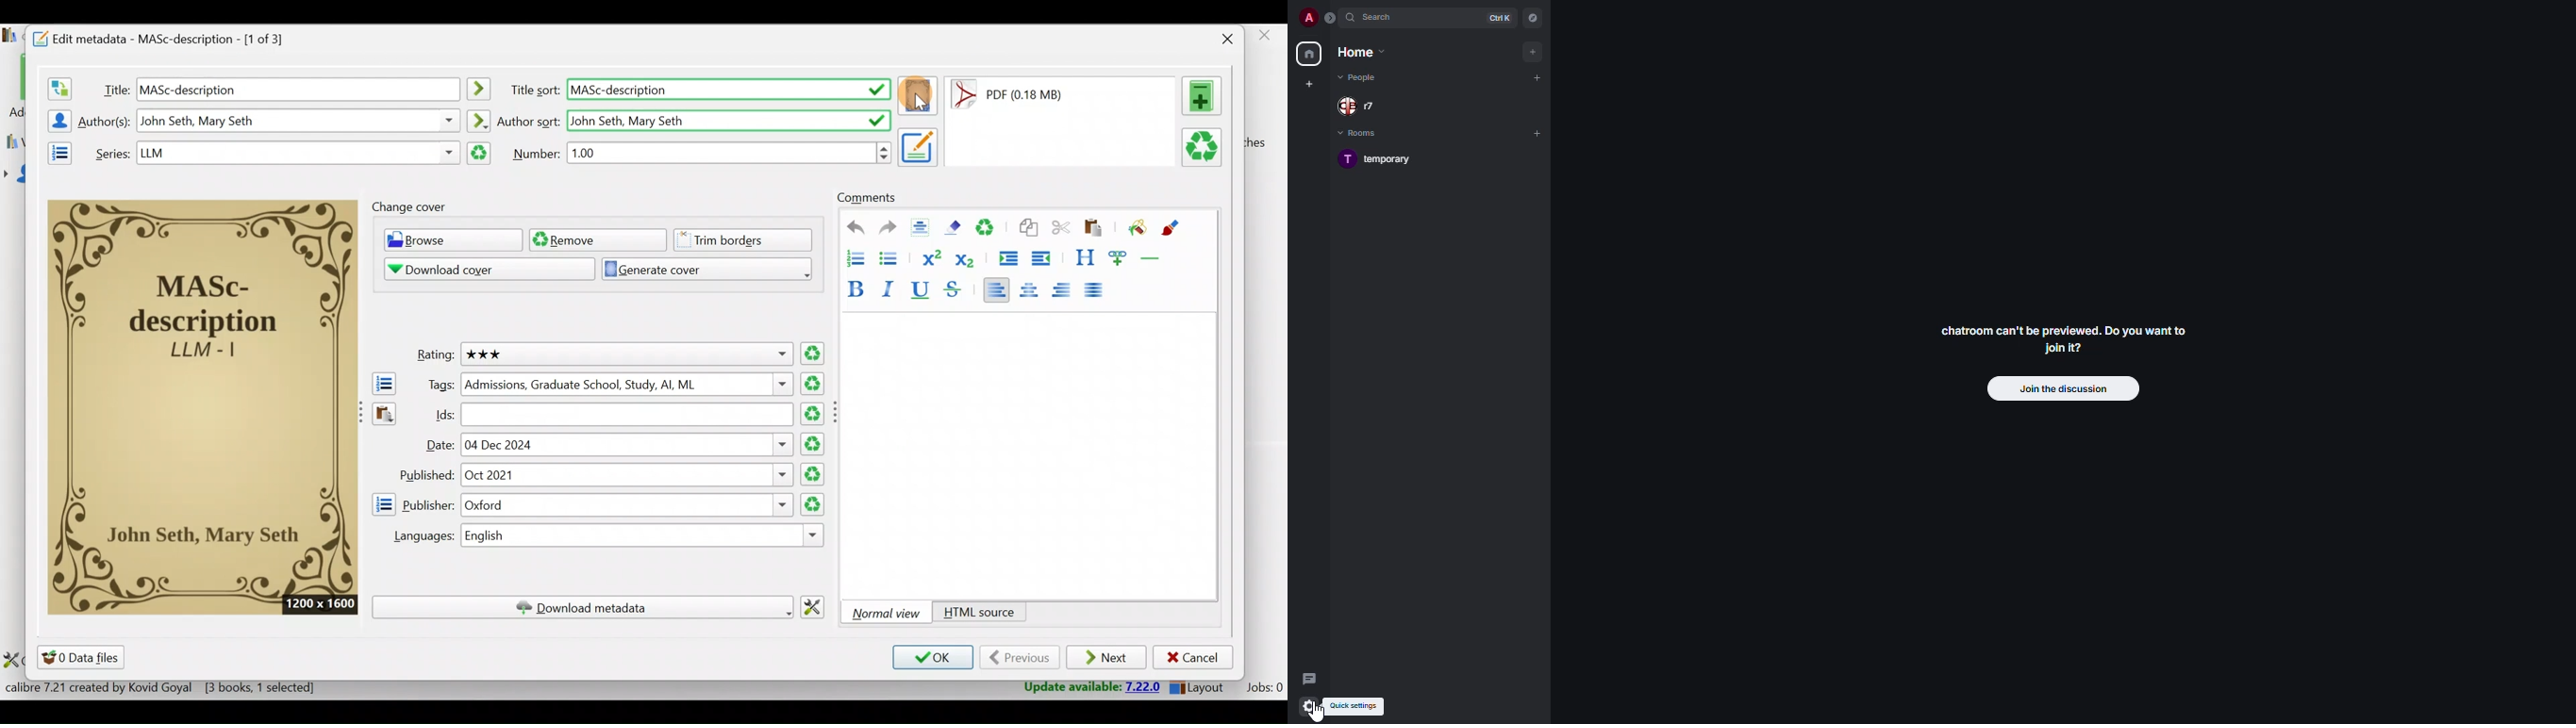 The image size is (2576, 728). I want to click on home, so click(1310, 53).